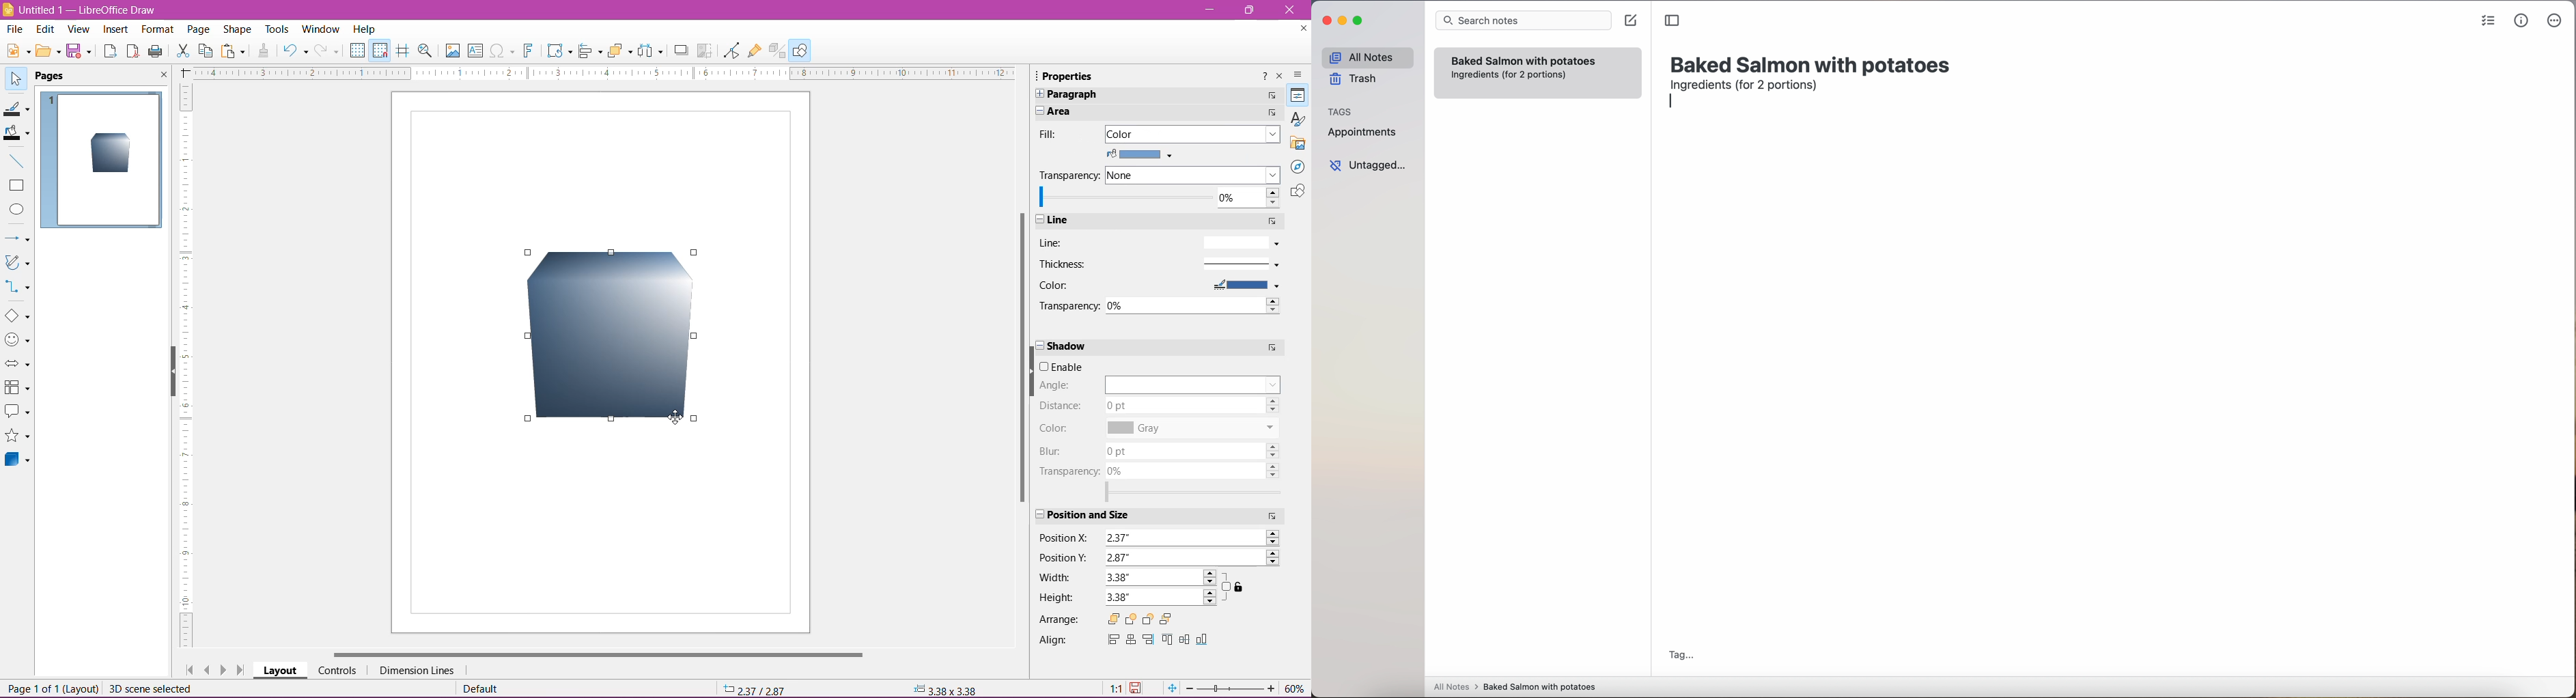  I want to click on Line Style, so click(1239, 242).